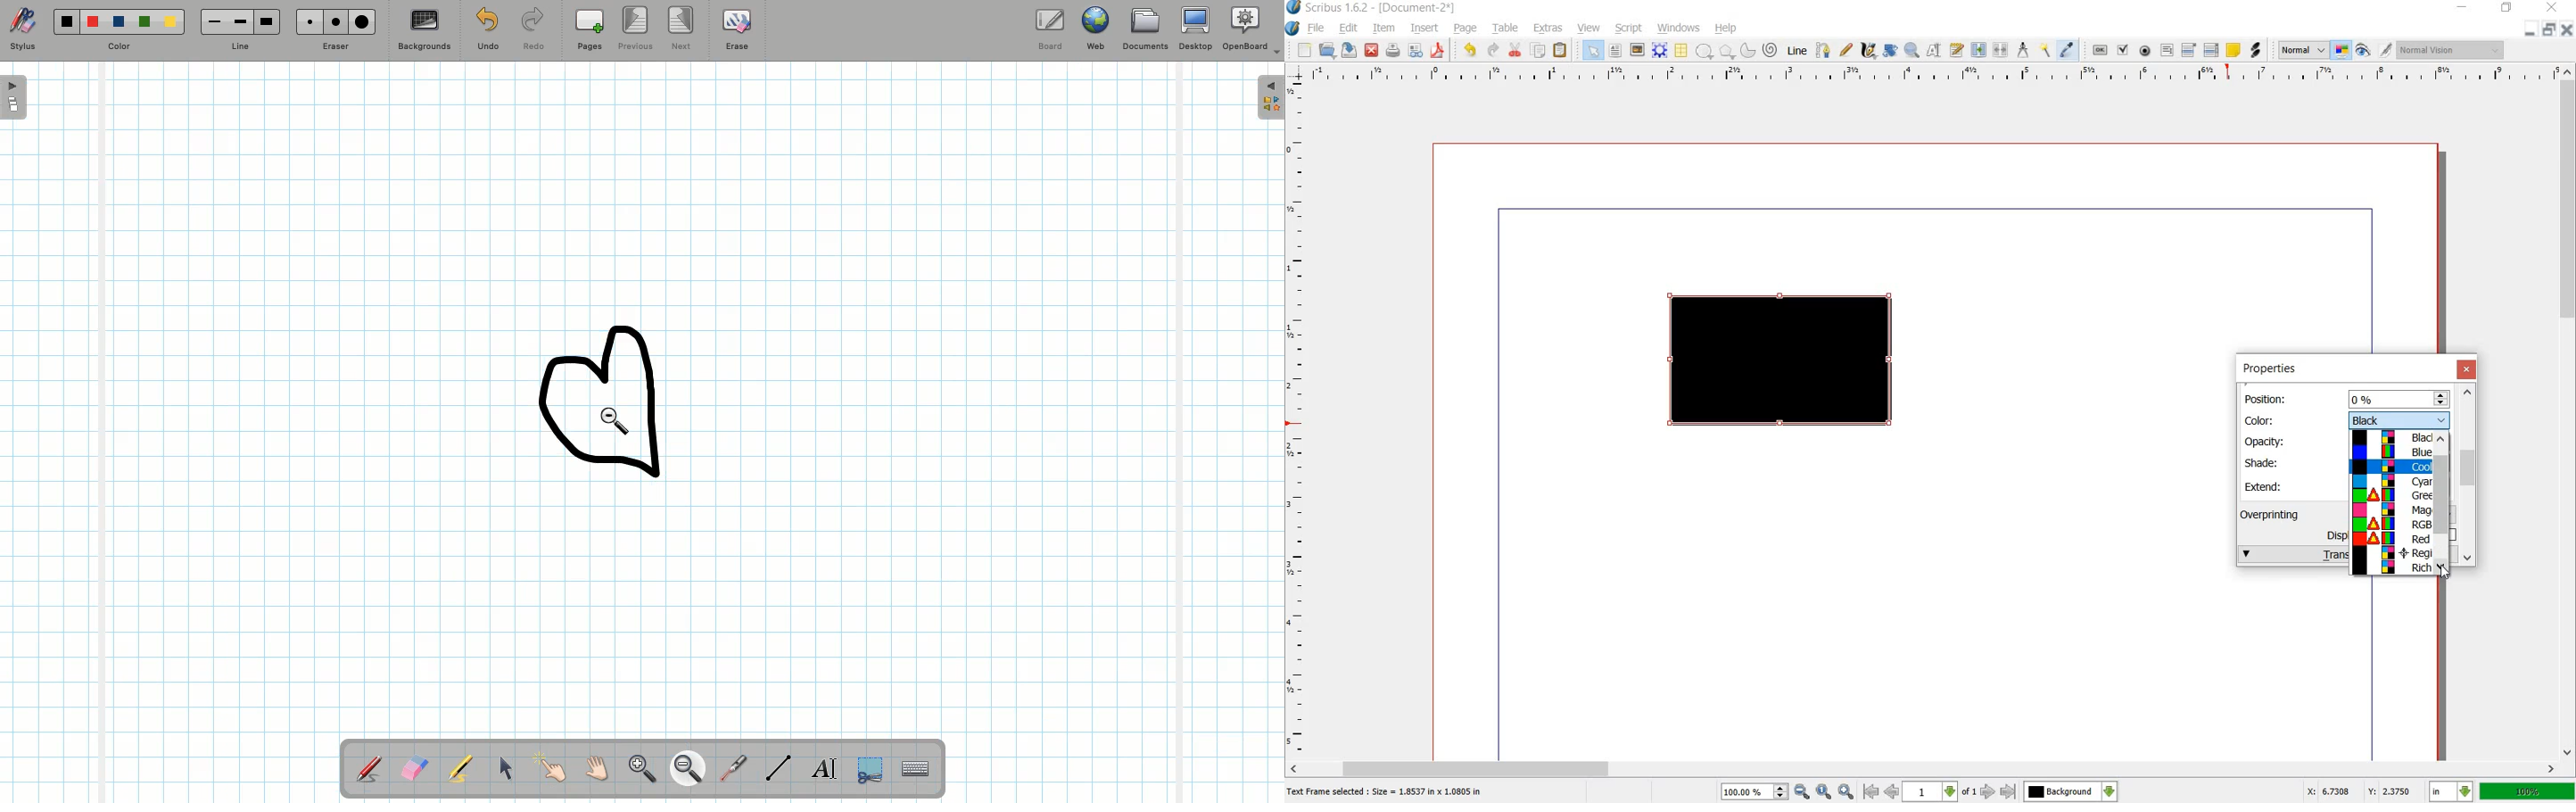 The width and height of the screenshot is (2576, 812). What do you see at coordinates (24, 29) in the screenshot?
I see `Stylus` at bounding box center [24, 29].